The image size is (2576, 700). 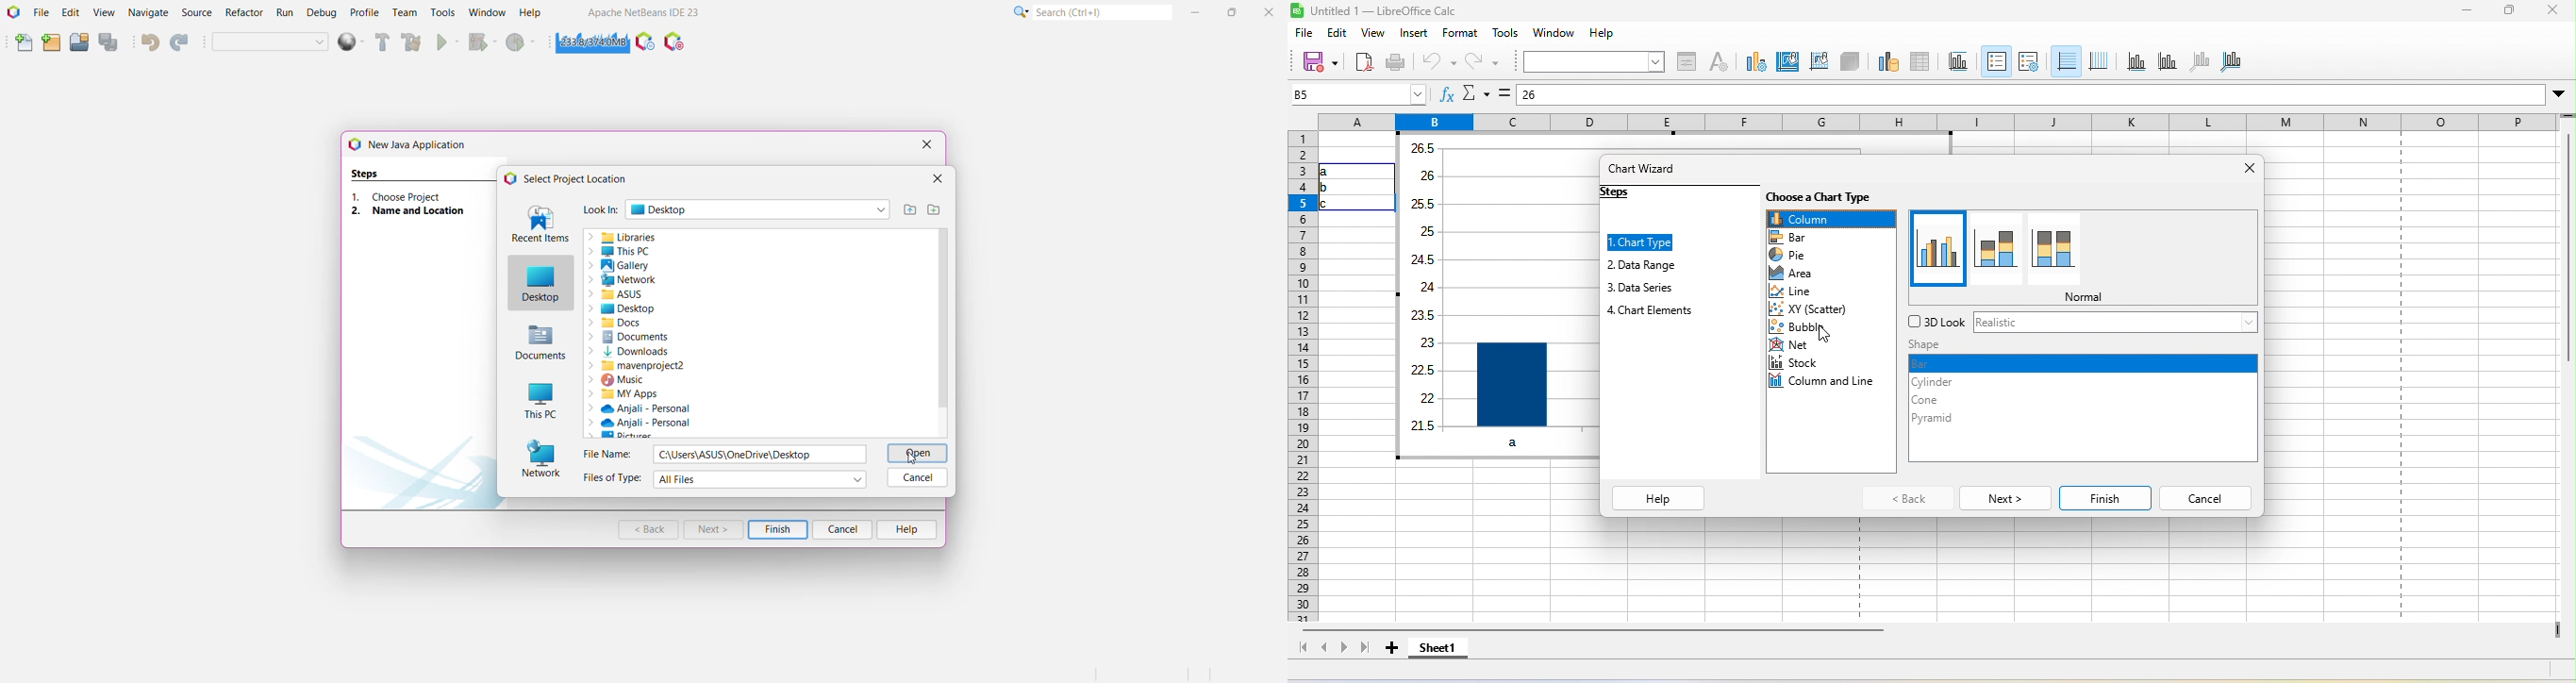 I want to click on Set Project Configuration, so click(x=270, y=42).